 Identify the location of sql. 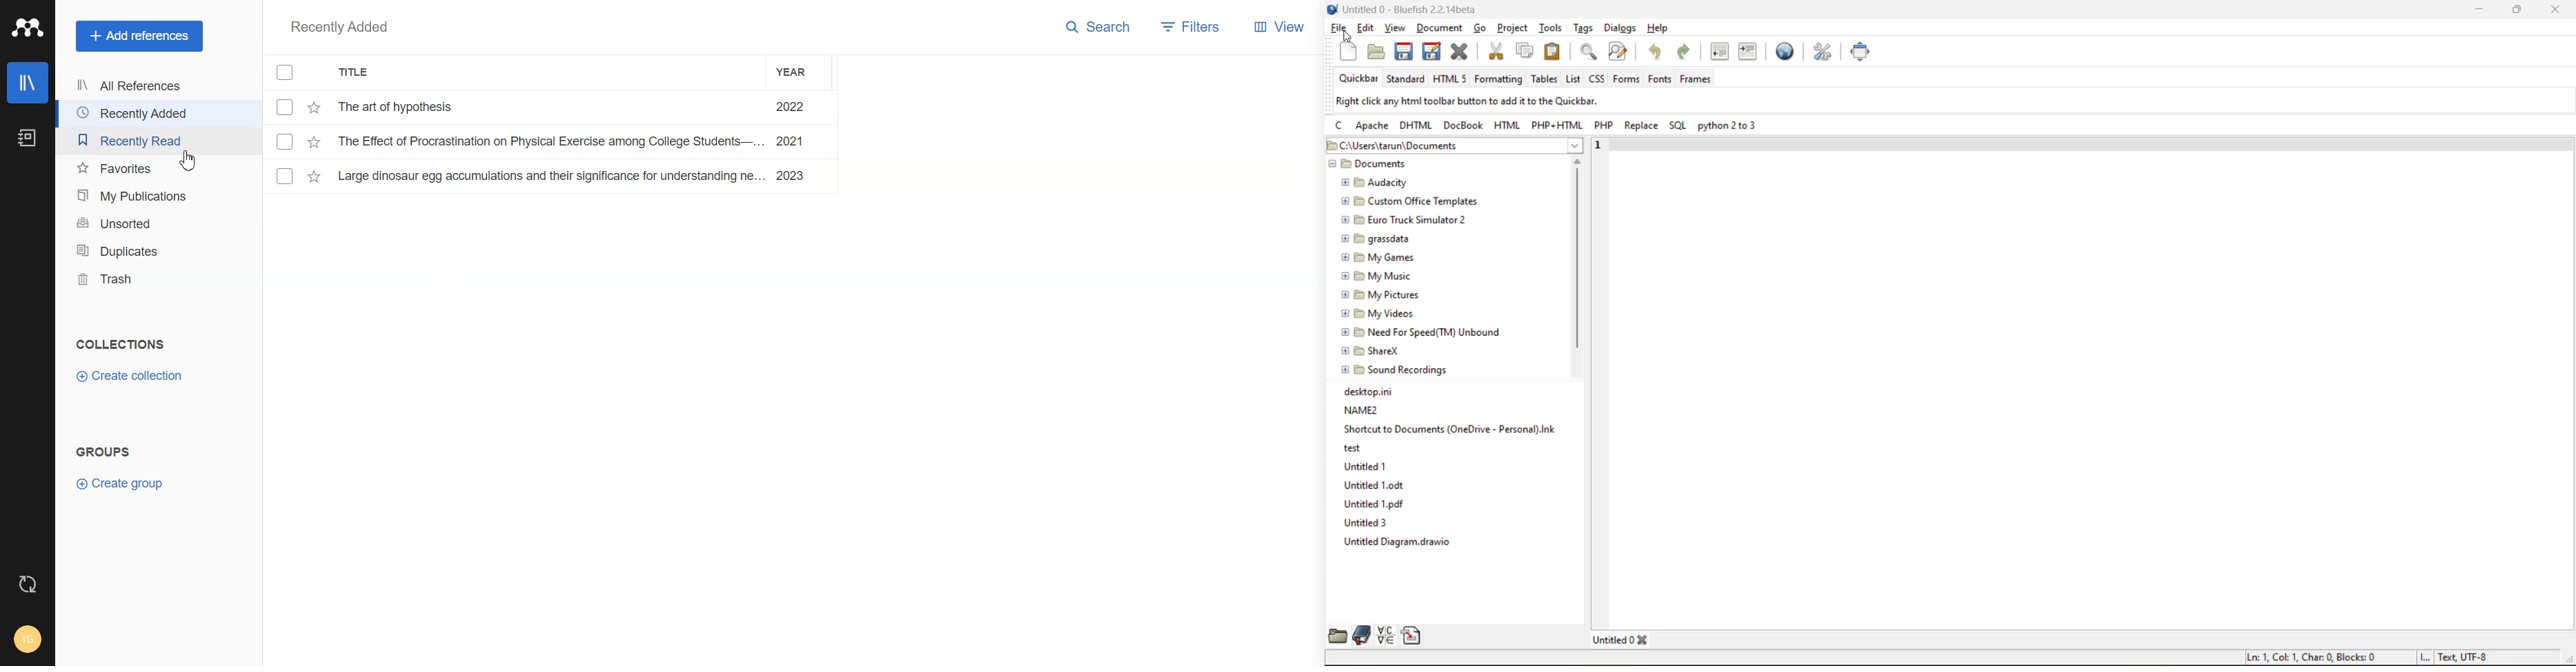
(1679, 126).